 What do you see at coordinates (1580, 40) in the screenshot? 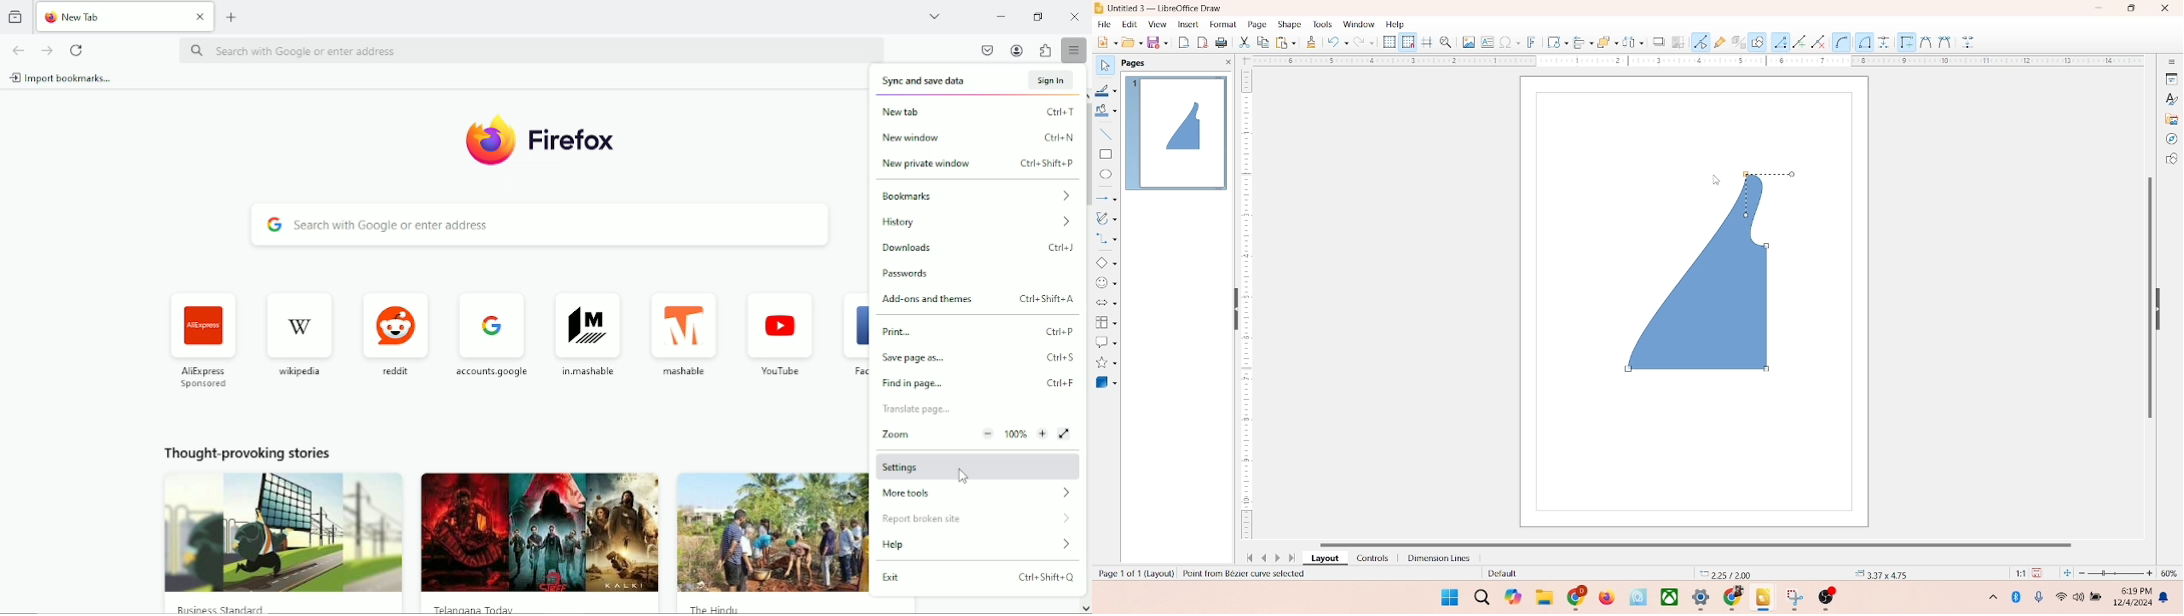
I see `allign` at bounding box center [1580, 40].